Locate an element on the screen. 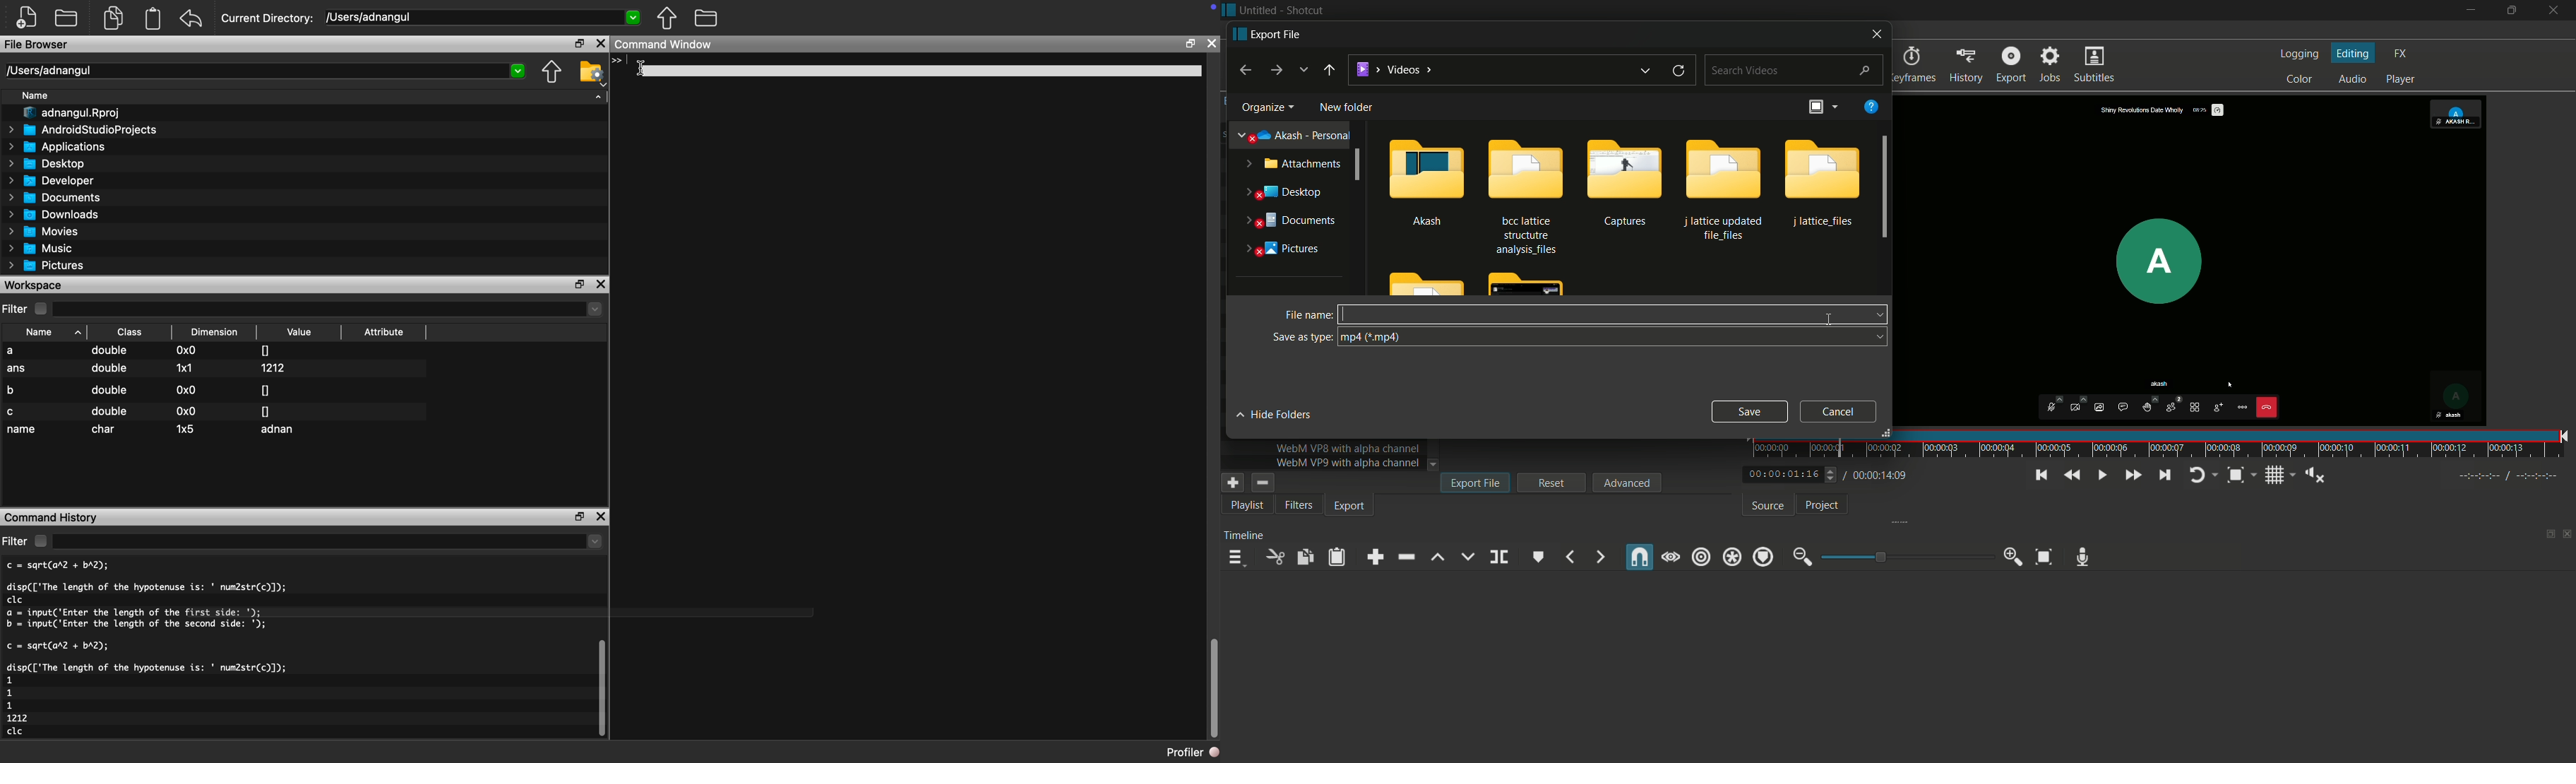 The image size is (2576, 784). play quickly forward is located at coordinates (2132, 475).